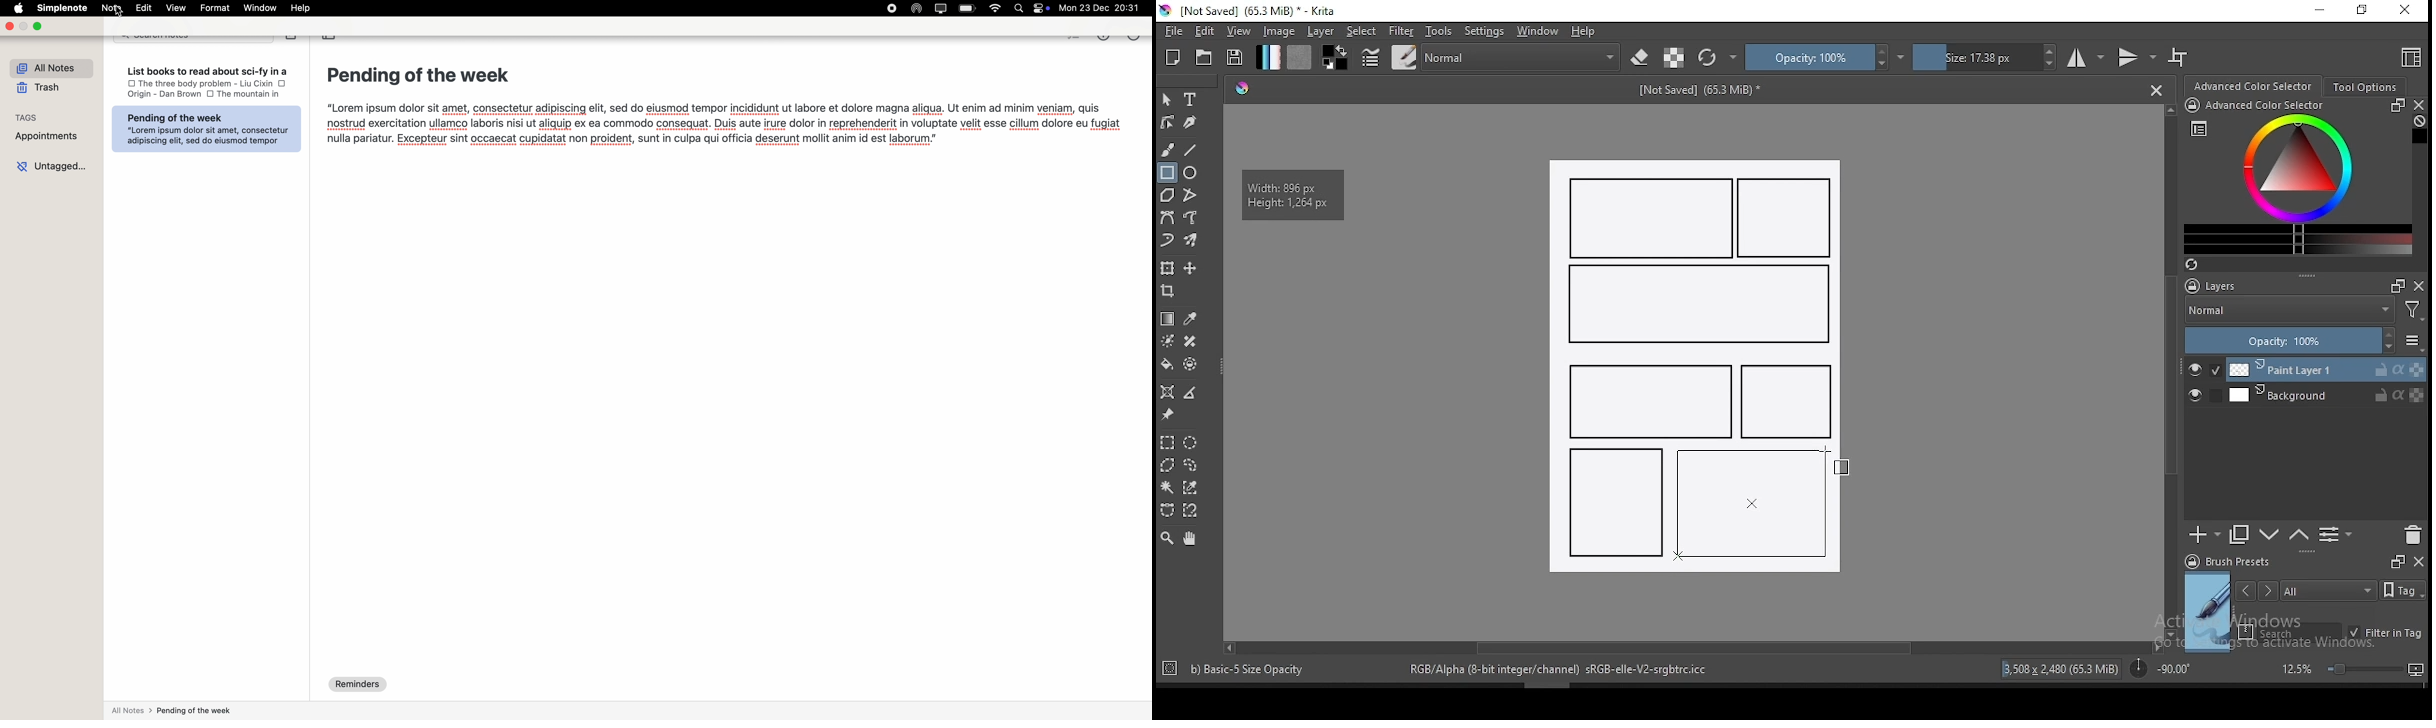  Describe the element at coordinates (2328, 590) in the screenshot. I see `tags` at that location.